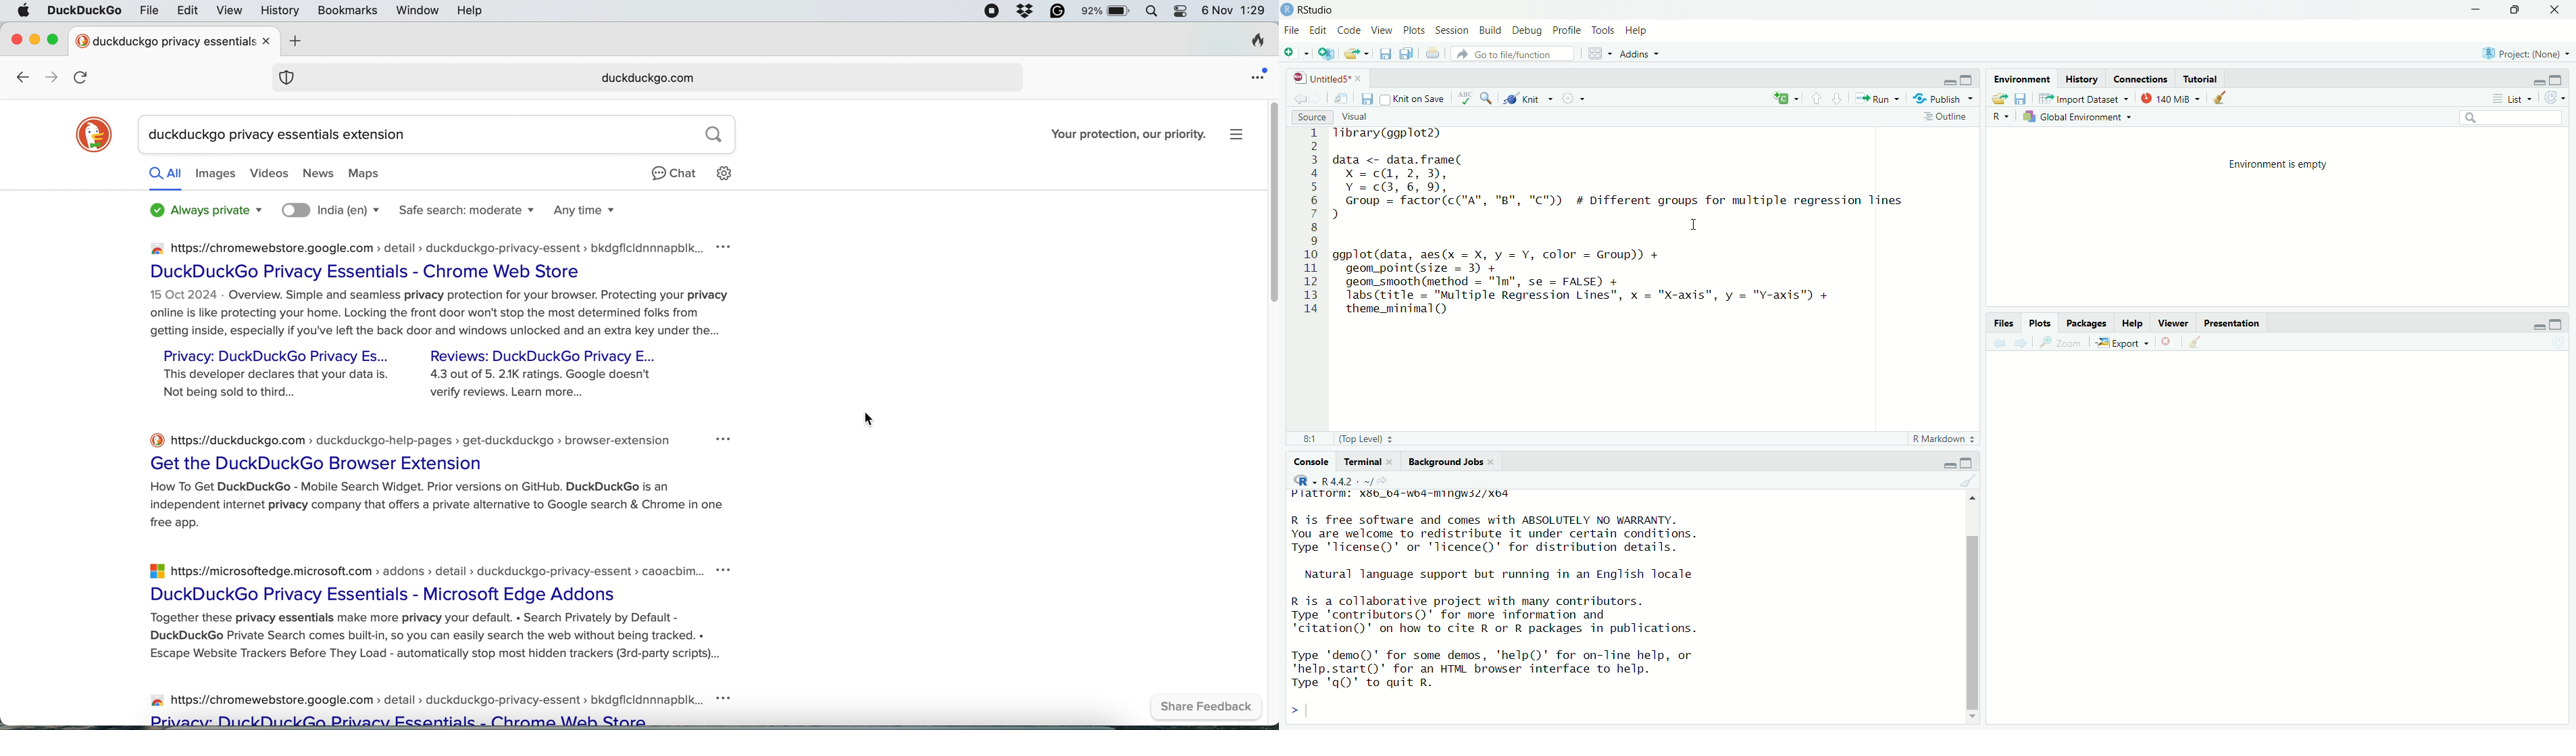 The height and width of the screenshot is (756, 2576). Describe the element at coordinates (2558, 99) in the screenshot. I see `refresh` at that location.